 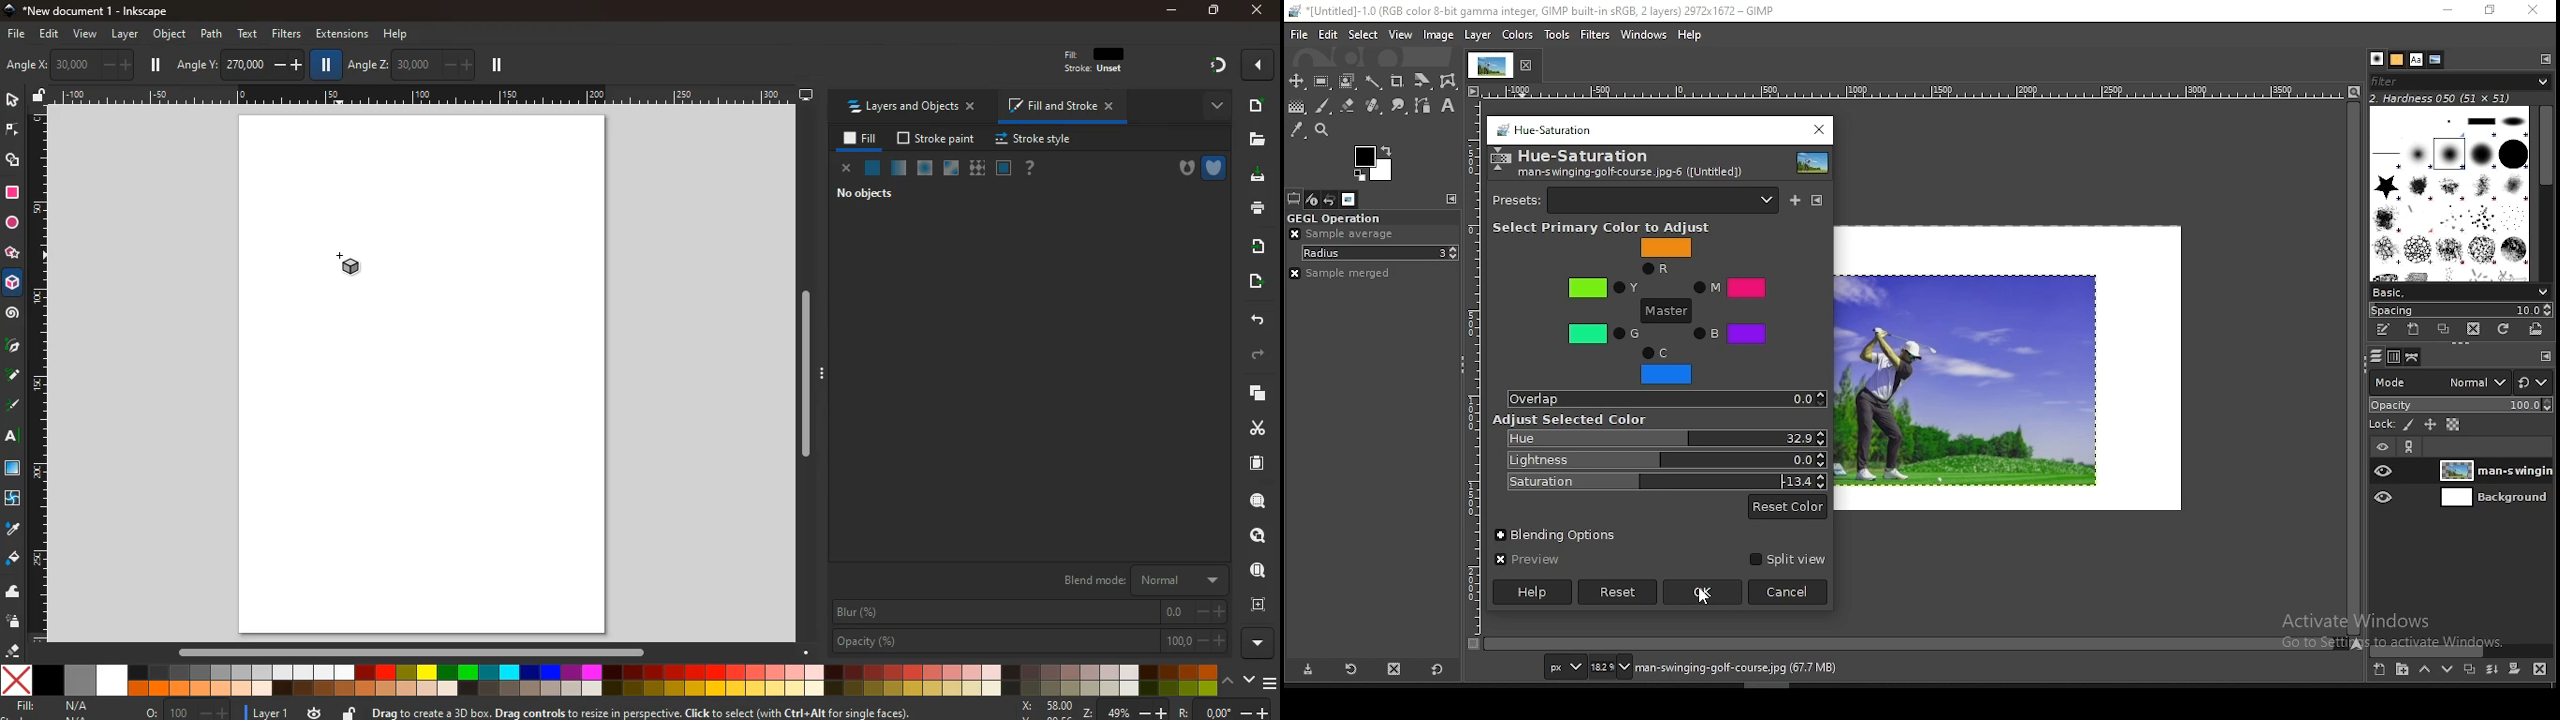 I want to click on Restore, so click(x=1212, y=11).